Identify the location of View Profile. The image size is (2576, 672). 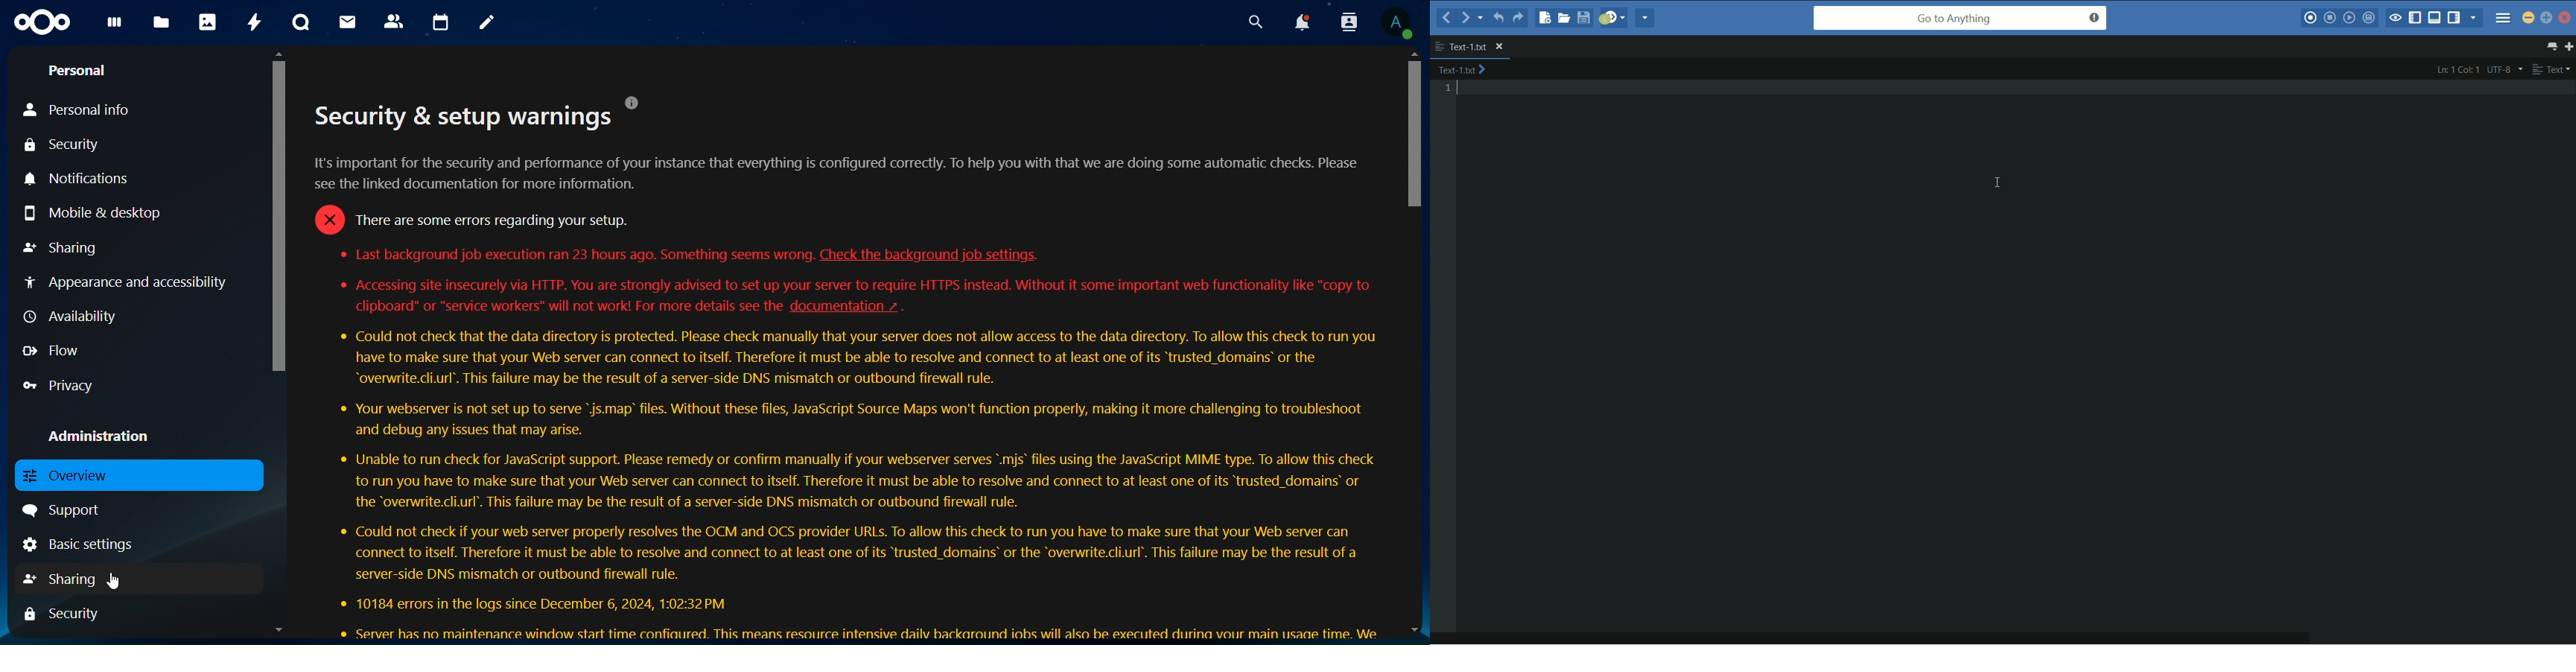
(1397, 25).